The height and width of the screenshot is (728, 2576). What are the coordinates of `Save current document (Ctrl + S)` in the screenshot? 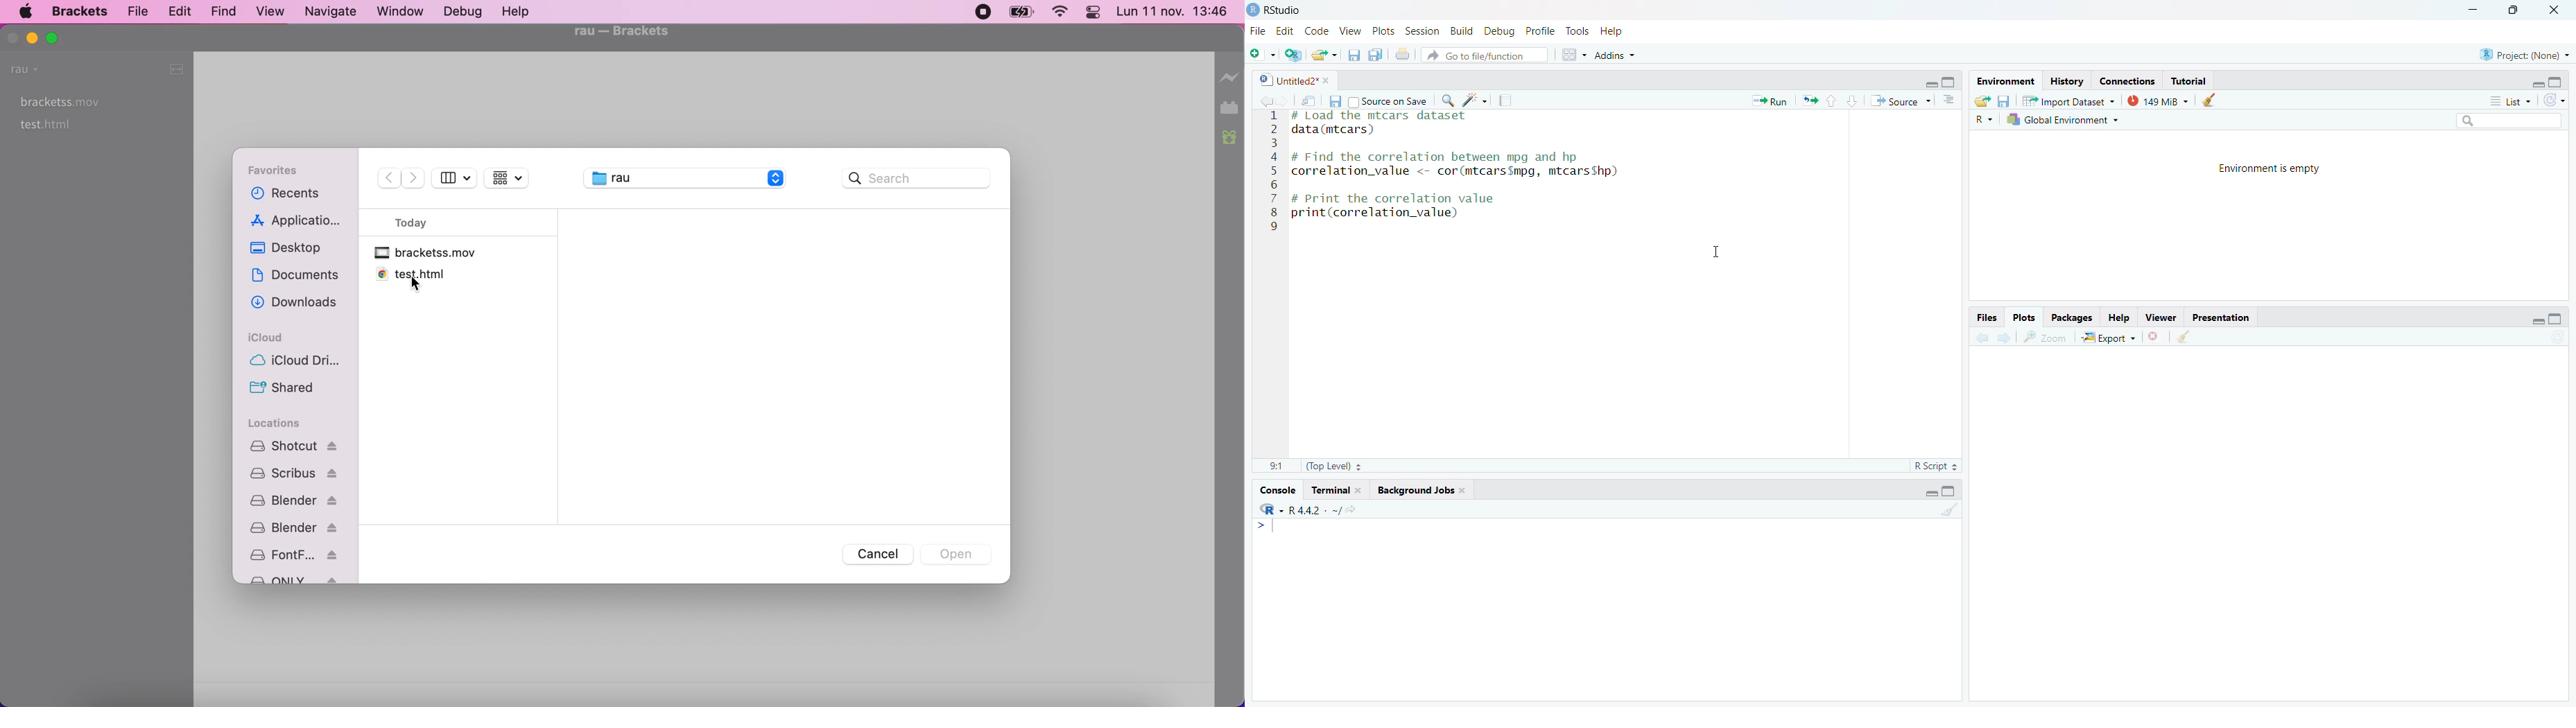 It's located at (1338, 100).